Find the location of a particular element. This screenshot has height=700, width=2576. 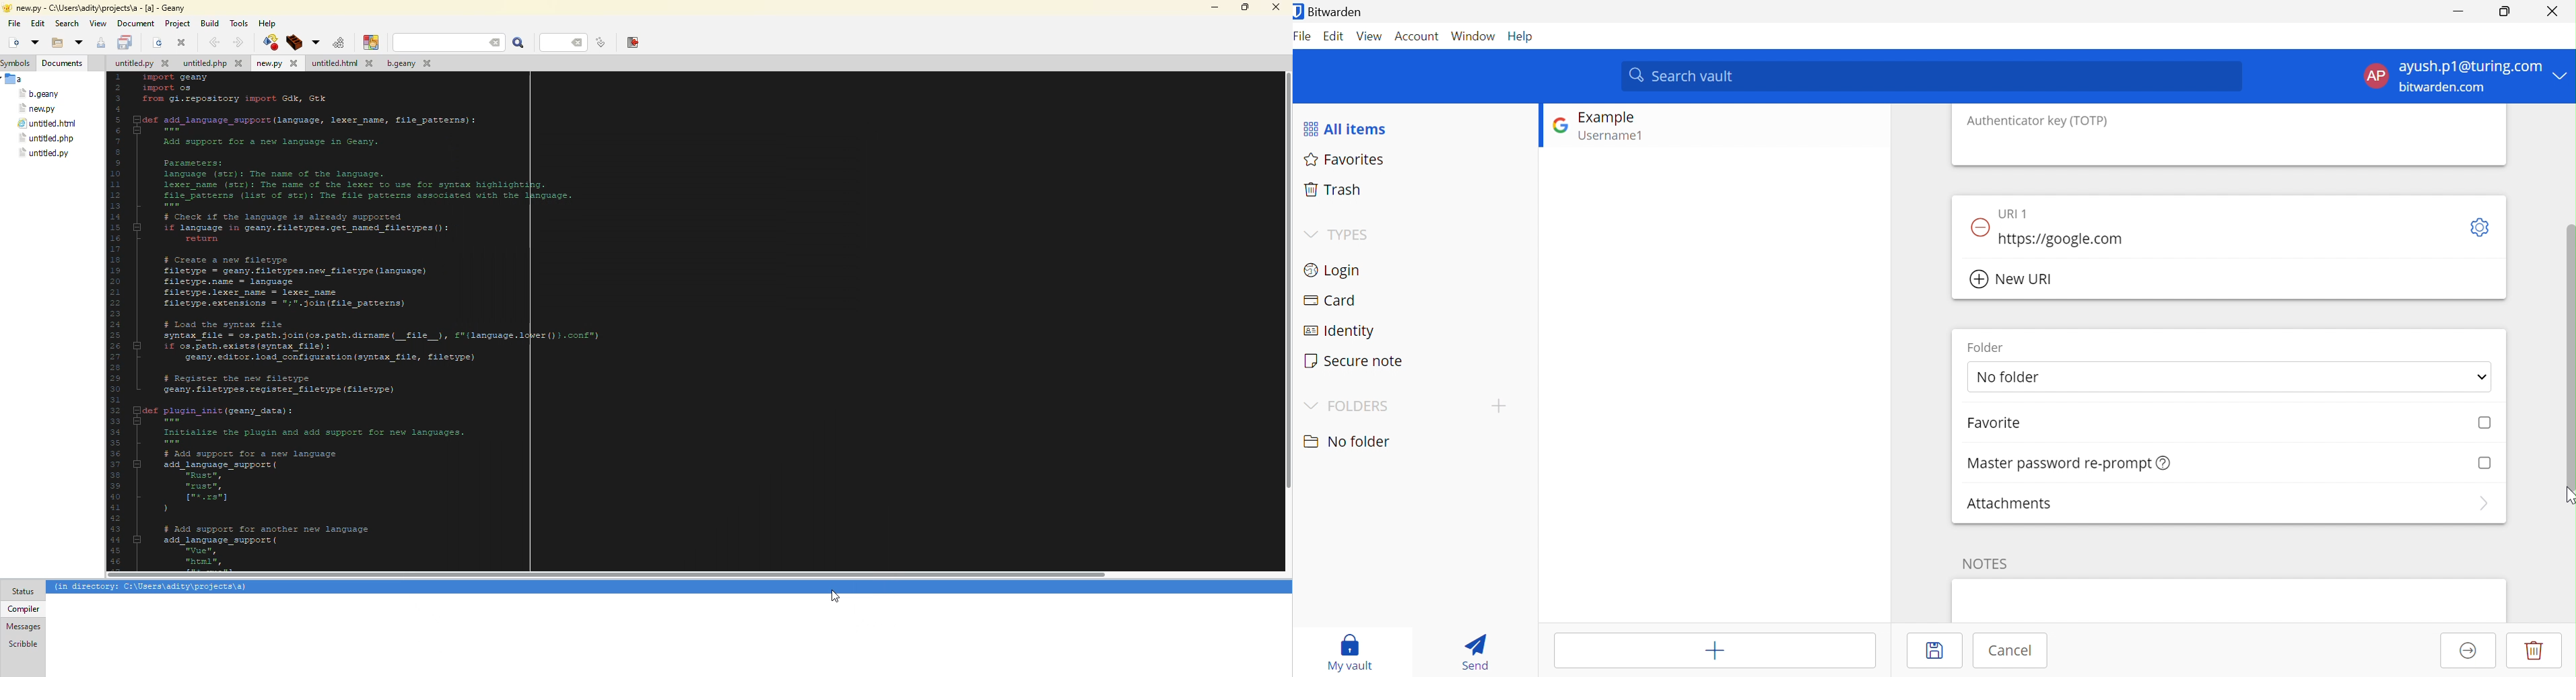

Close is located at coordinates (2552, 9).